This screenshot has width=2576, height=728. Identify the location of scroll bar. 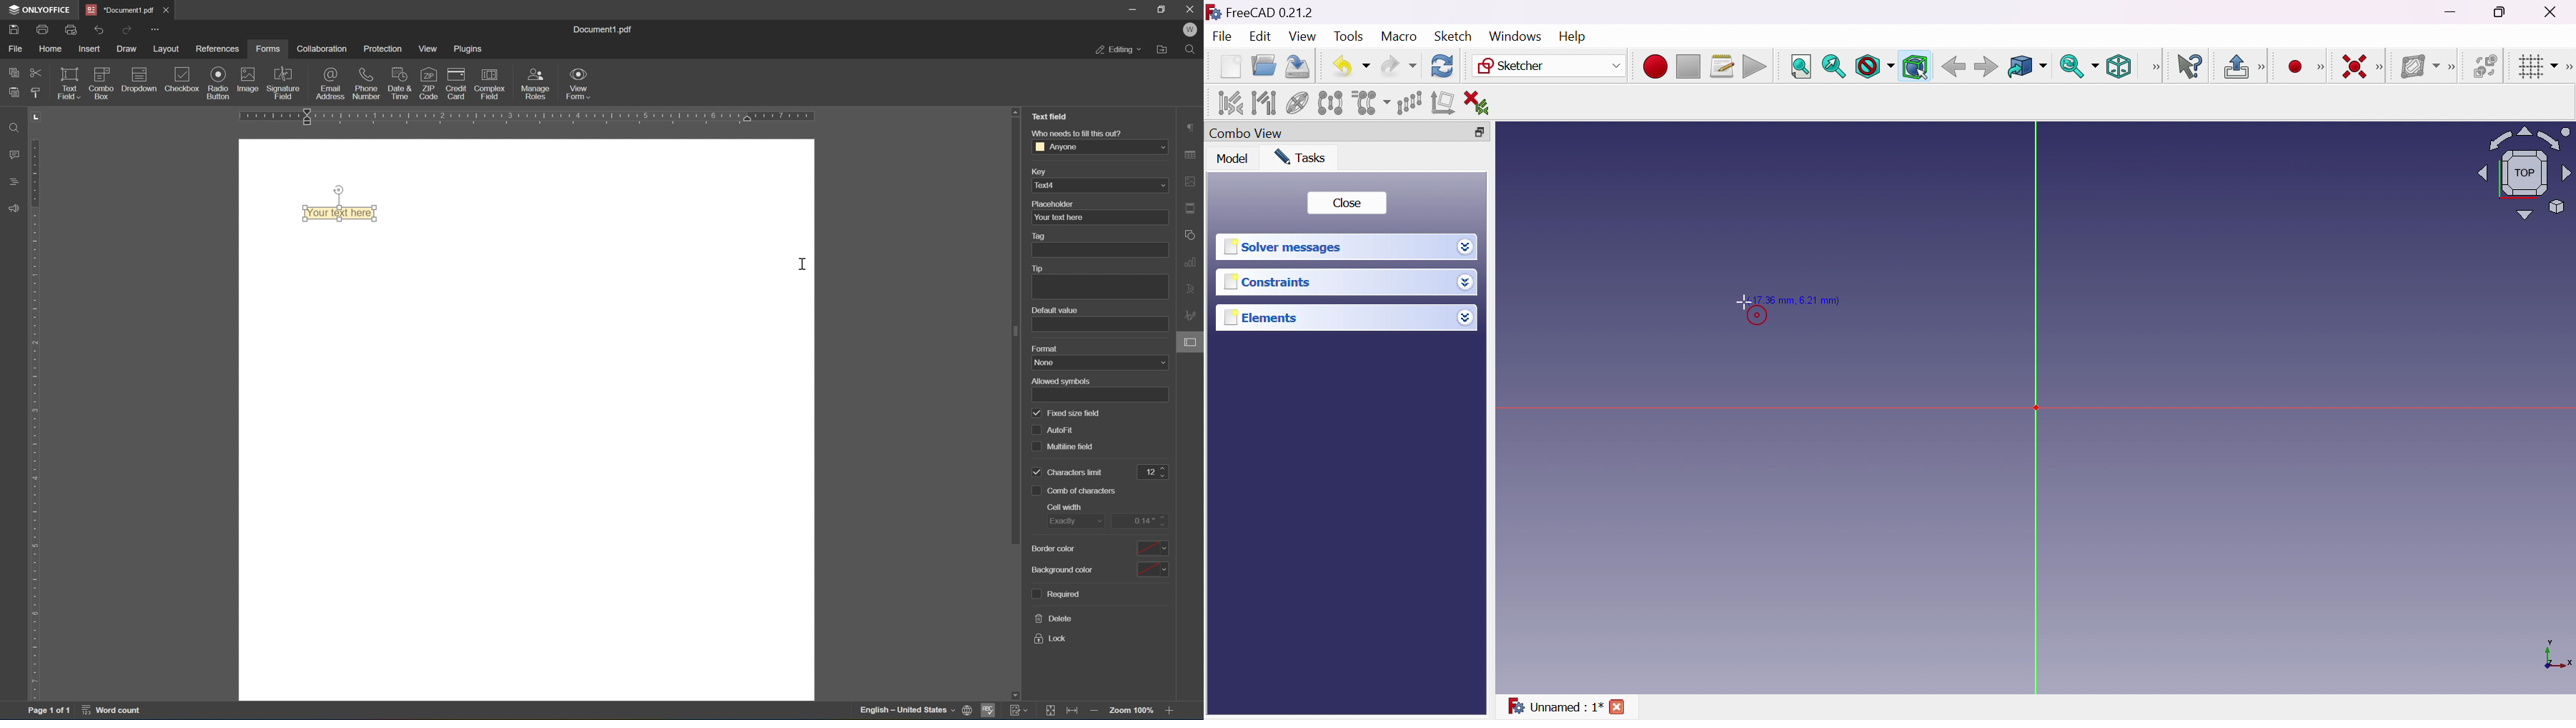
(1016, 330).